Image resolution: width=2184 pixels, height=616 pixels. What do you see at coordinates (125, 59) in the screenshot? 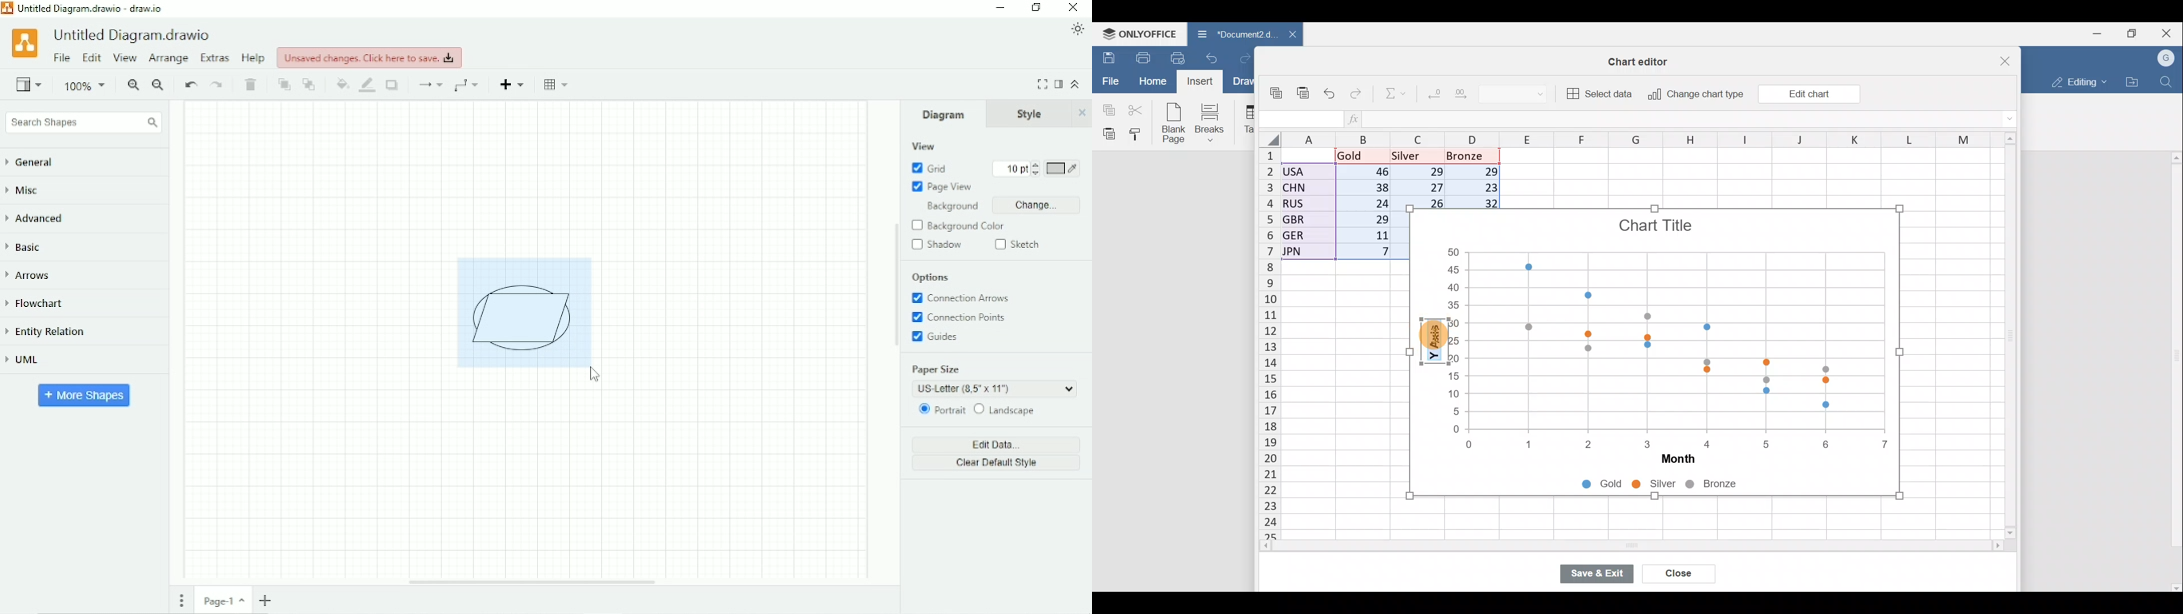
I see `View` at bounding box center [125, 59].